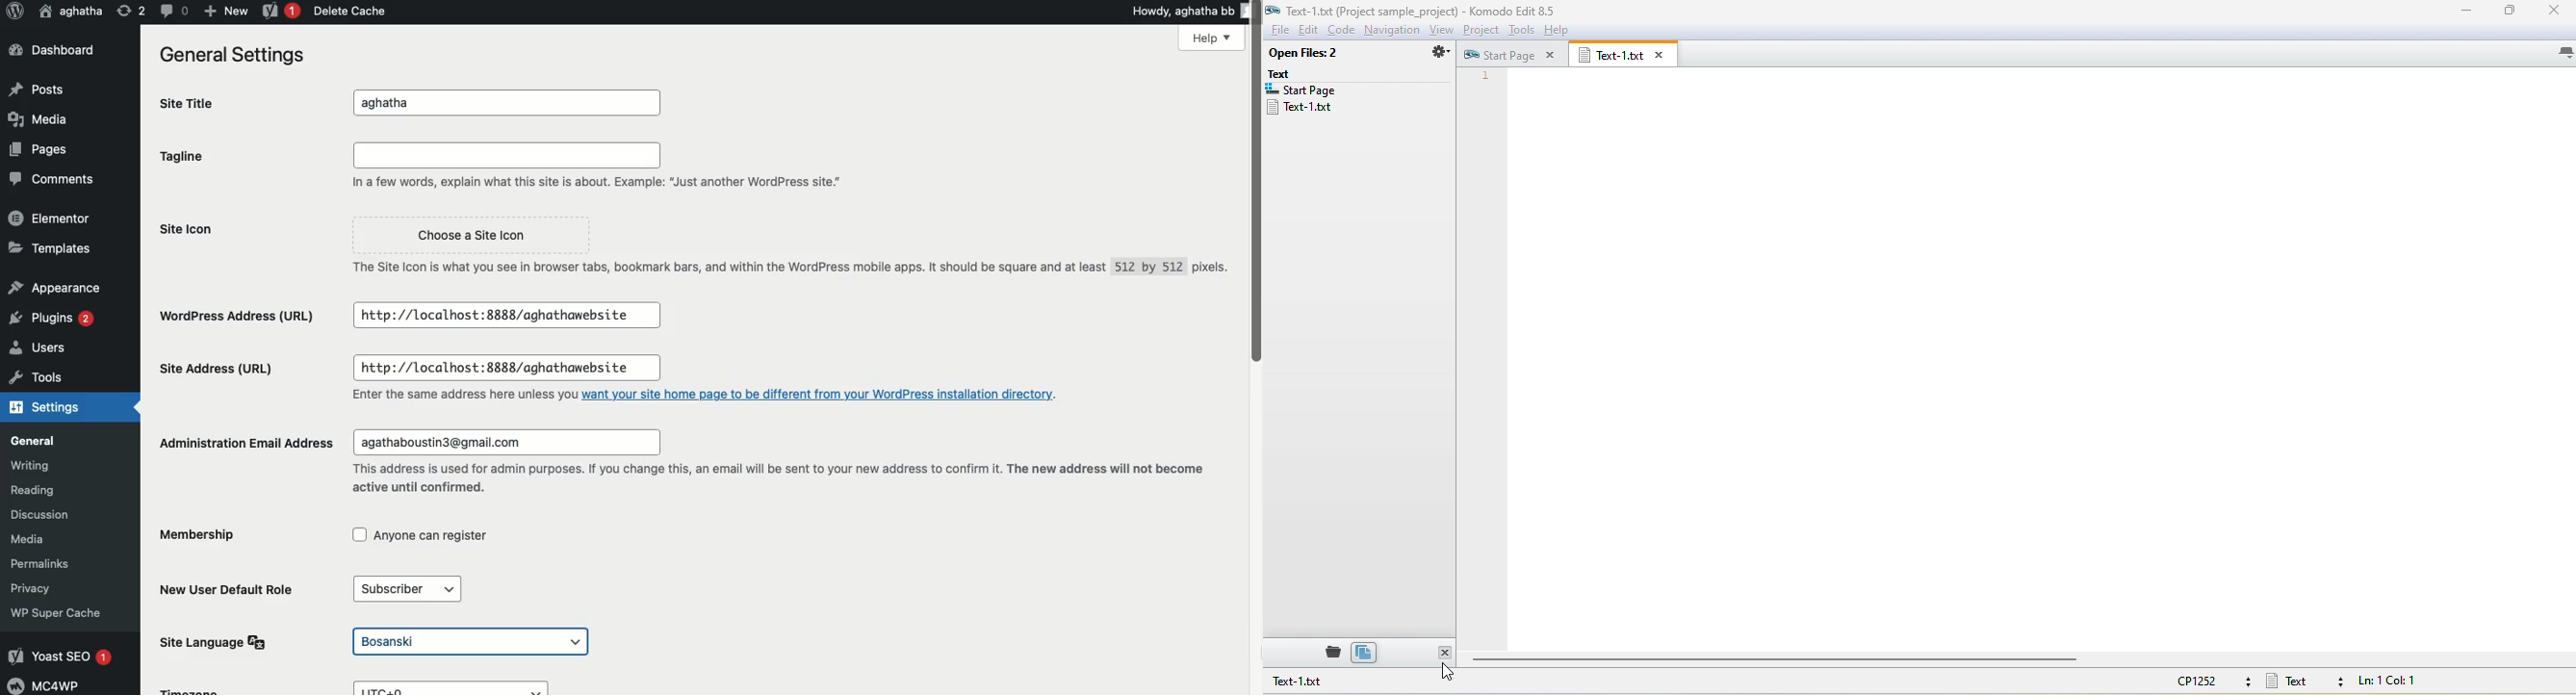 The width and height of the screenshot is (2576, 700). What do you see at coordinates (1481, 31) in the screenshot?
I see `project` at bounding box center [1481, 31].